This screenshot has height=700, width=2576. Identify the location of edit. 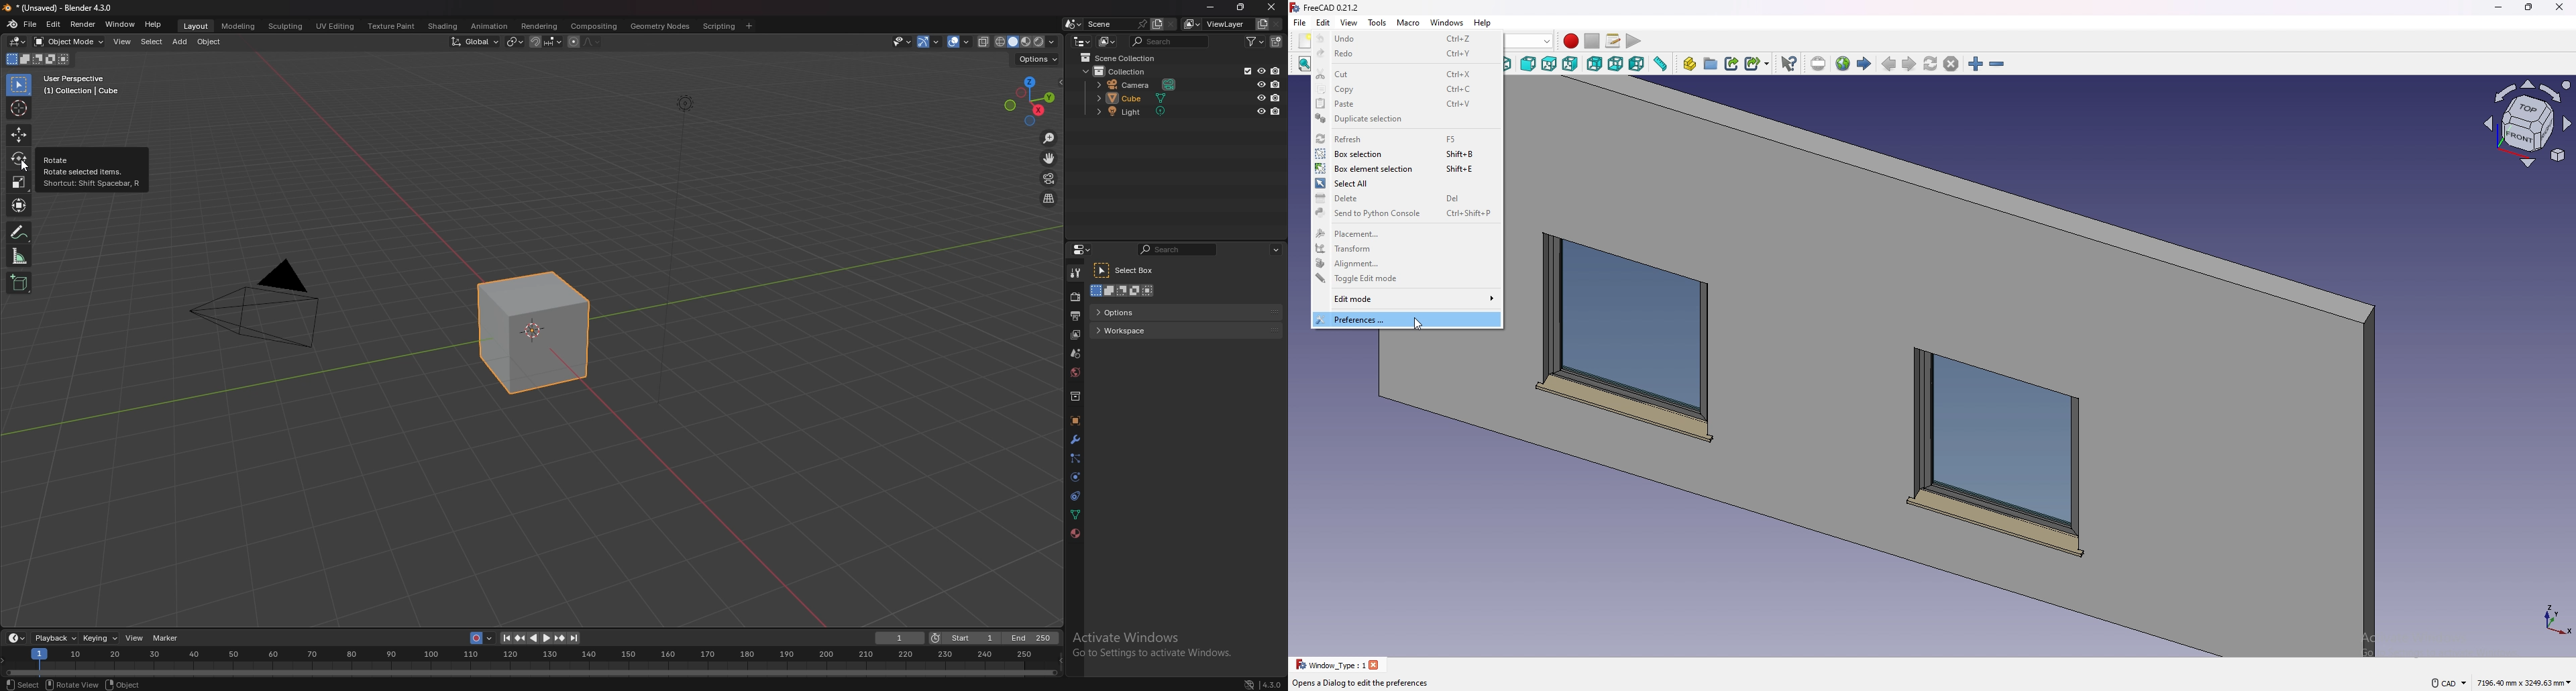
(53, 23).